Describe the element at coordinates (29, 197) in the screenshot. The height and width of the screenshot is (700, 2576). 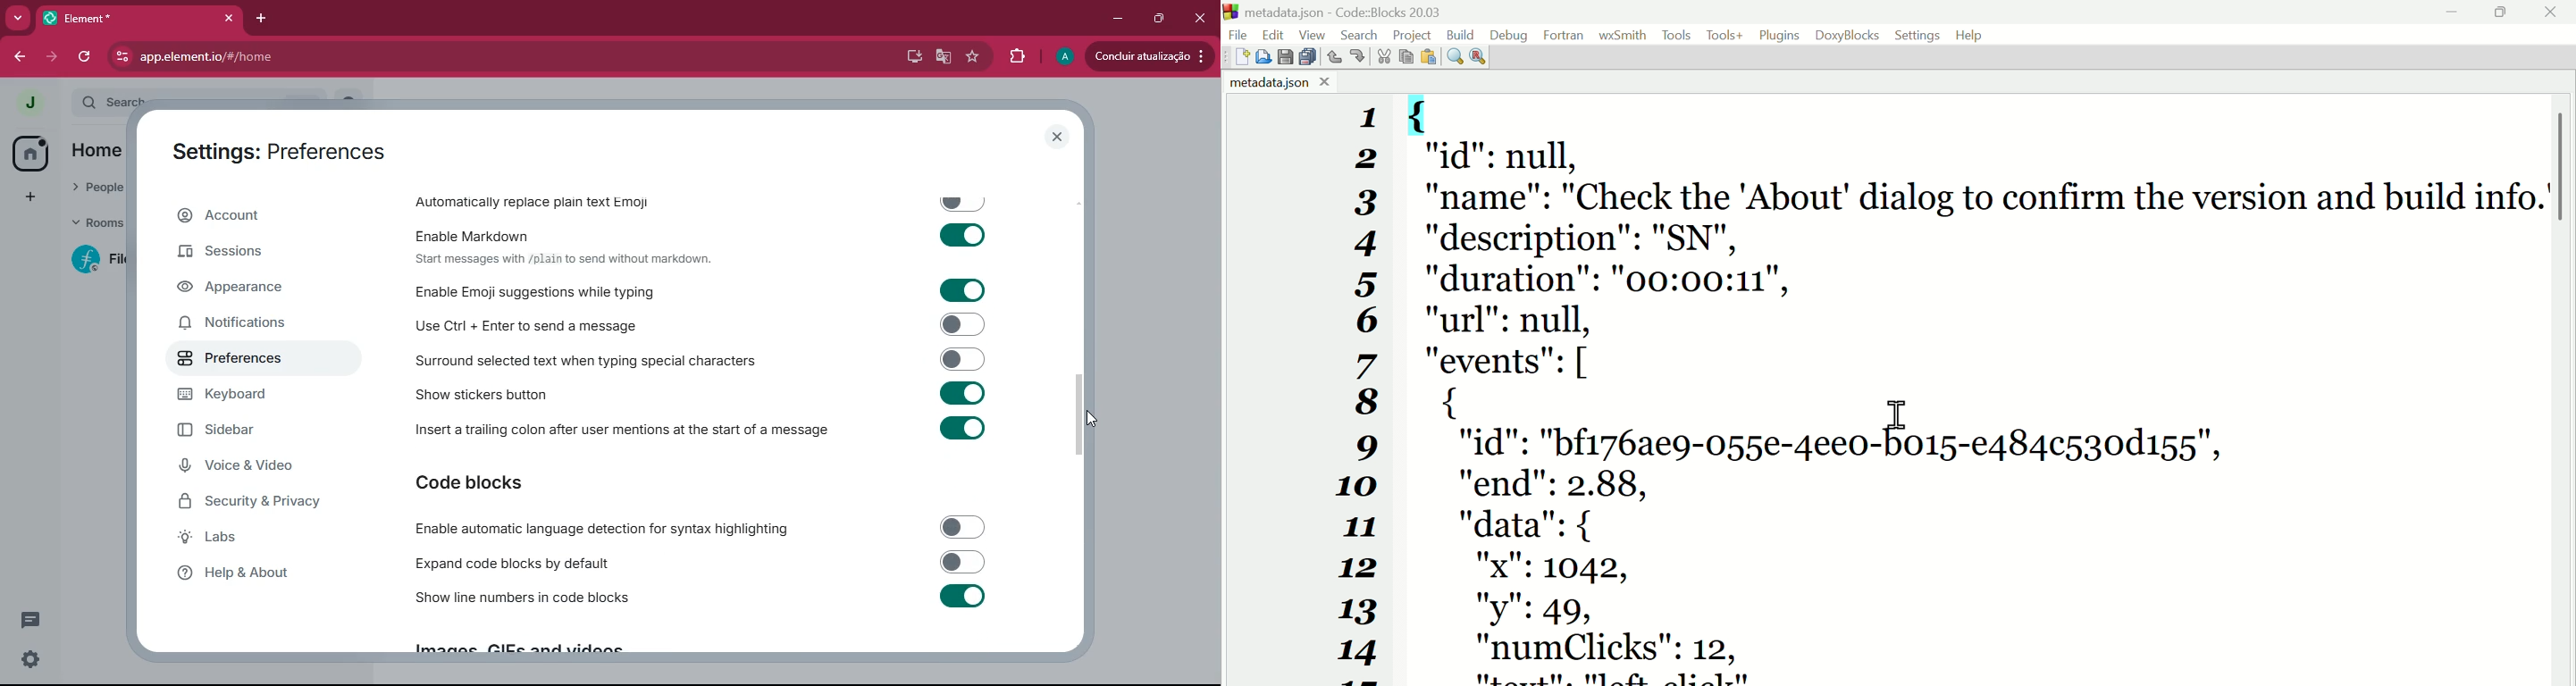
I see `add` at that location.